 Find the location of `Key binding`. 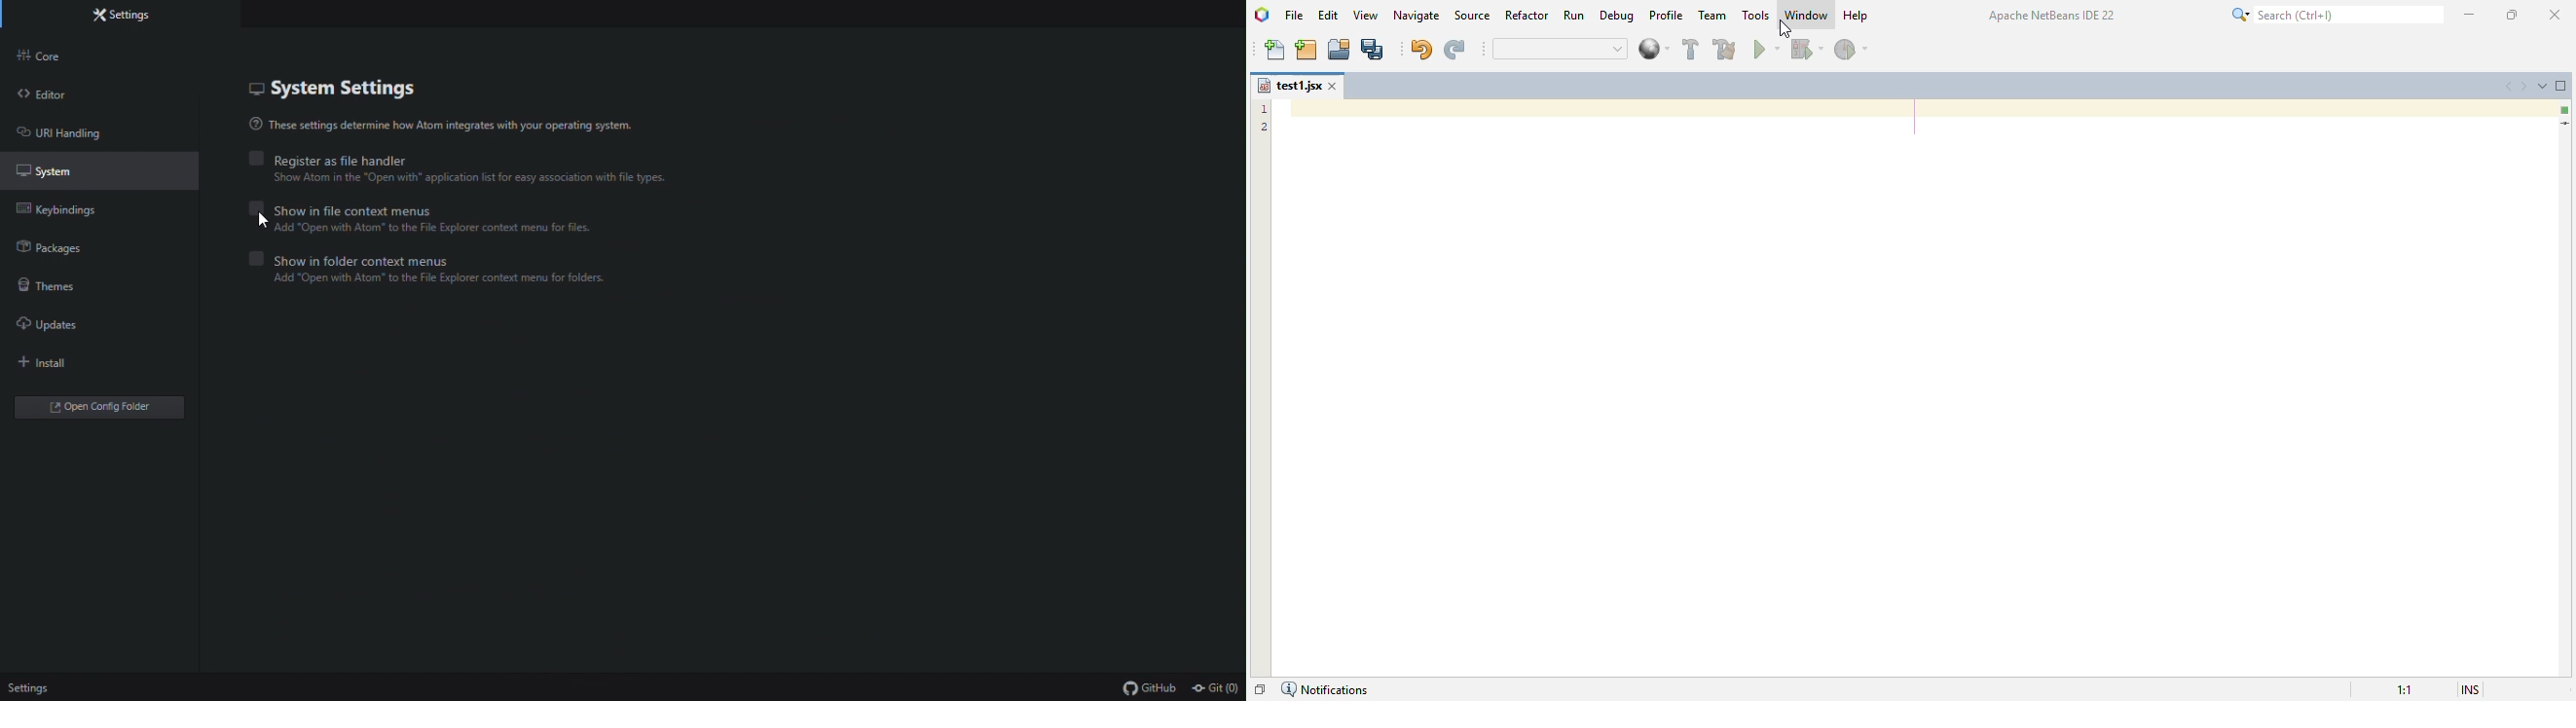

Key binding is located at coordinates (65, 214).